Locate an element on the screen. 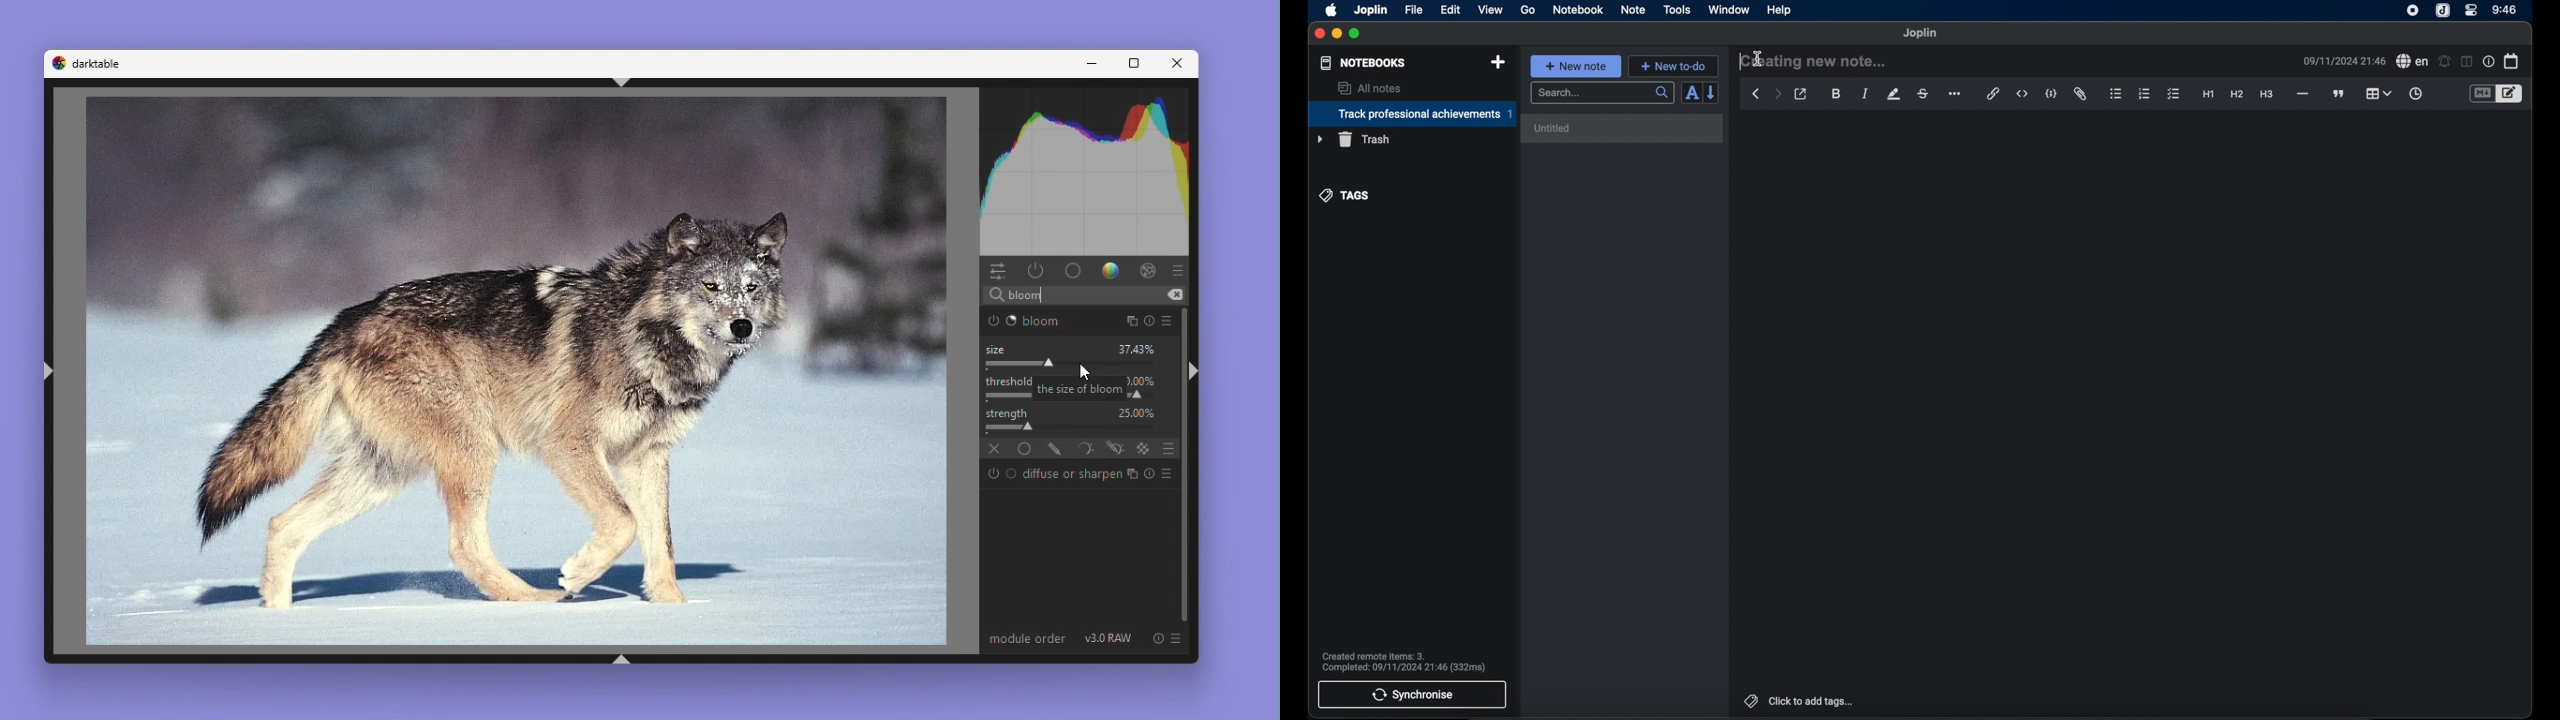 This screenshot has width=2576, height=728. back is located at coordinates (1756, 94).